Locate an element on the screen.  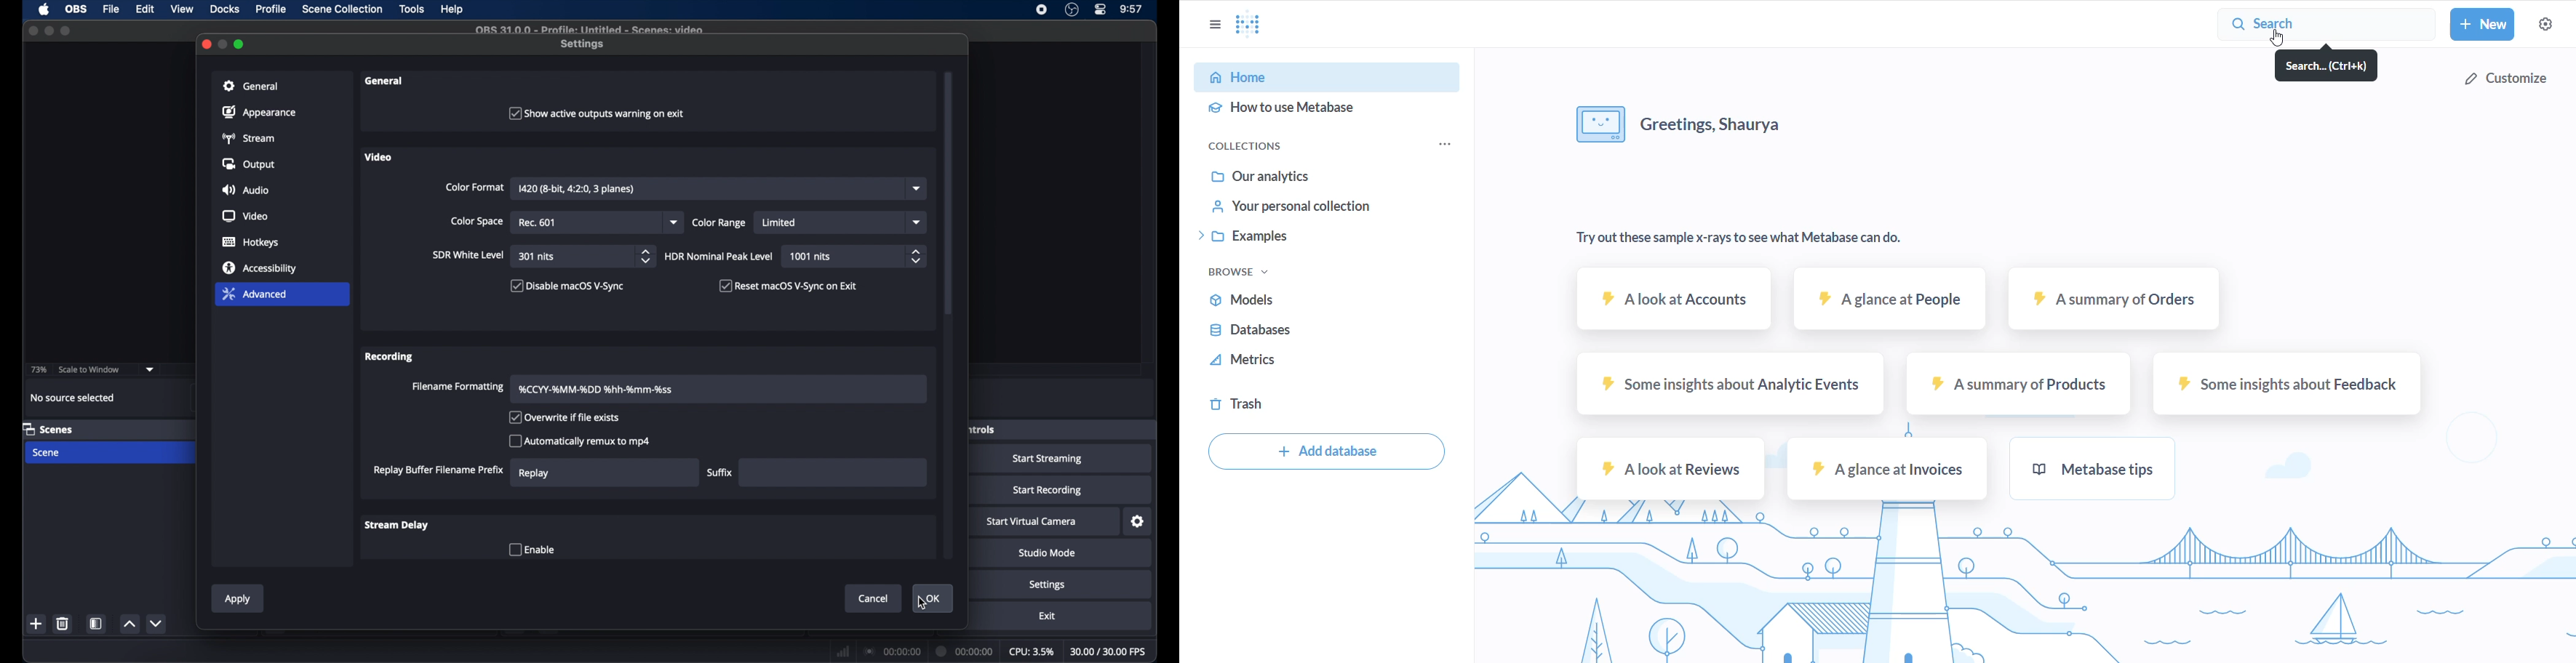
network is located at coordinates (843, 651).